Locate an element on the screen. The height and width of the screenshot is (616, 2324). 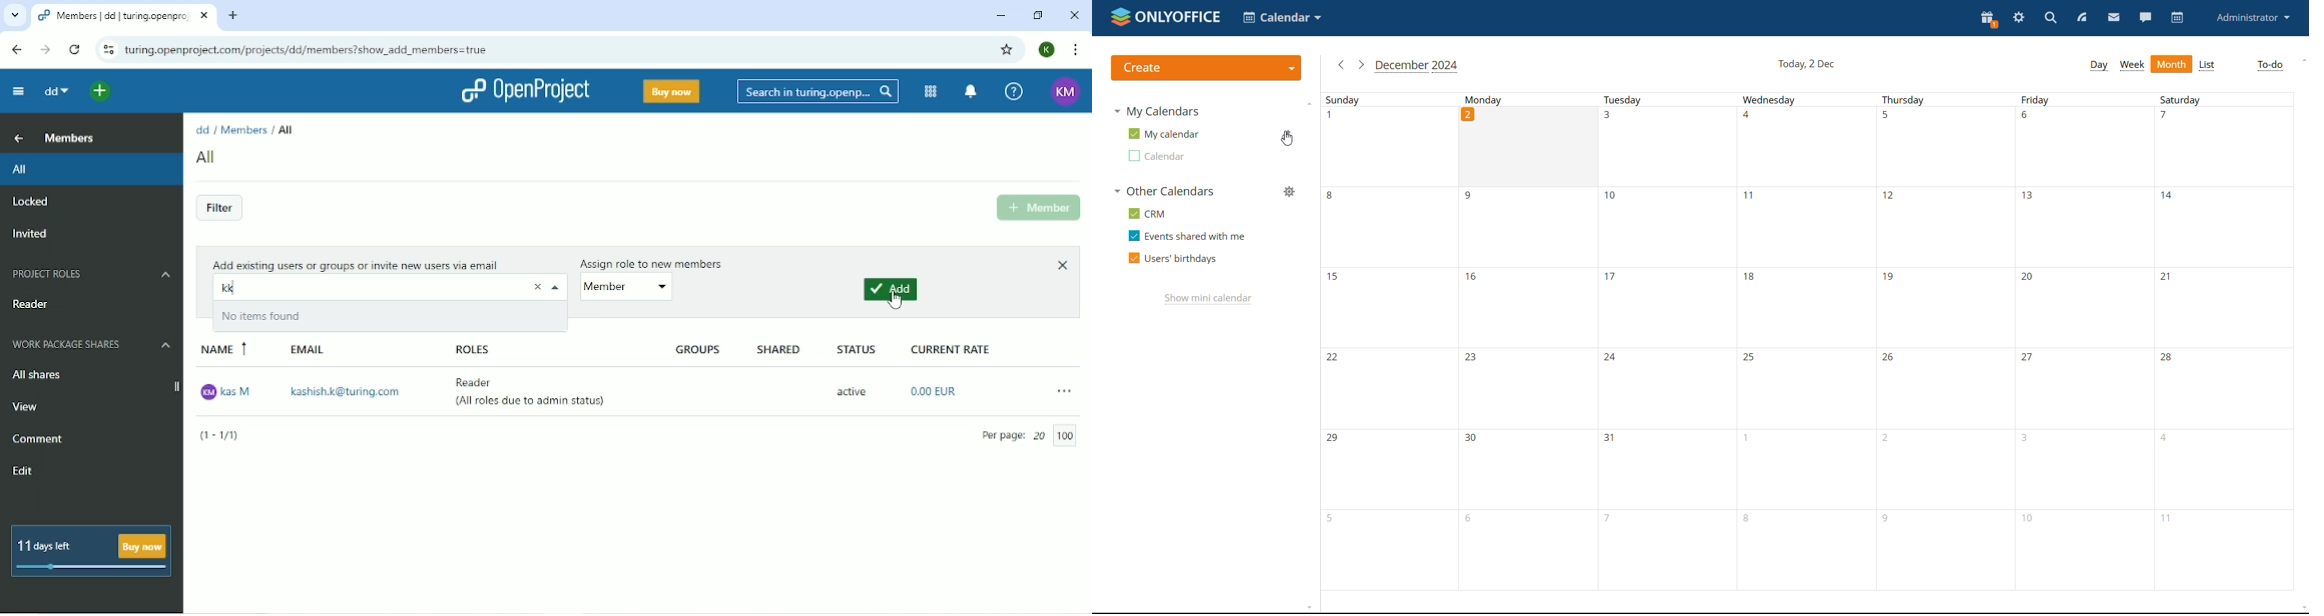
Shared is located at coordinates (779, 350).